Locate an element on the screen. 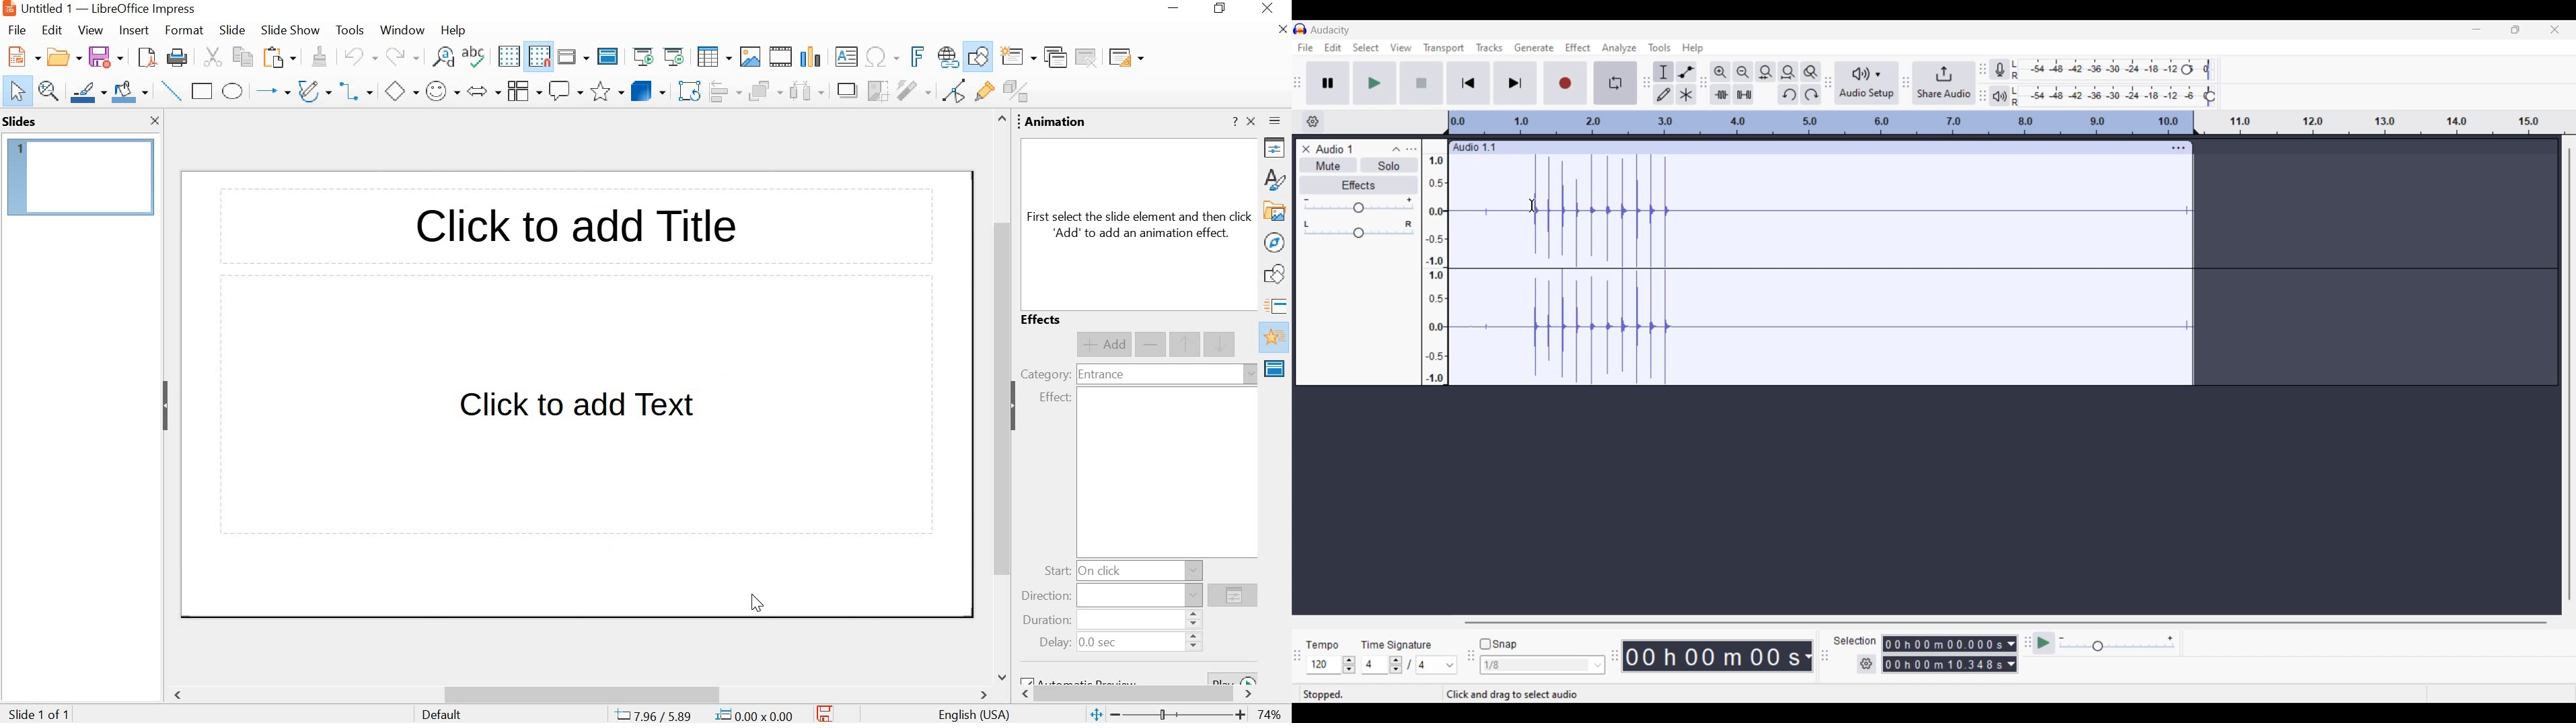  app icon is located at coordinates (8, 9).